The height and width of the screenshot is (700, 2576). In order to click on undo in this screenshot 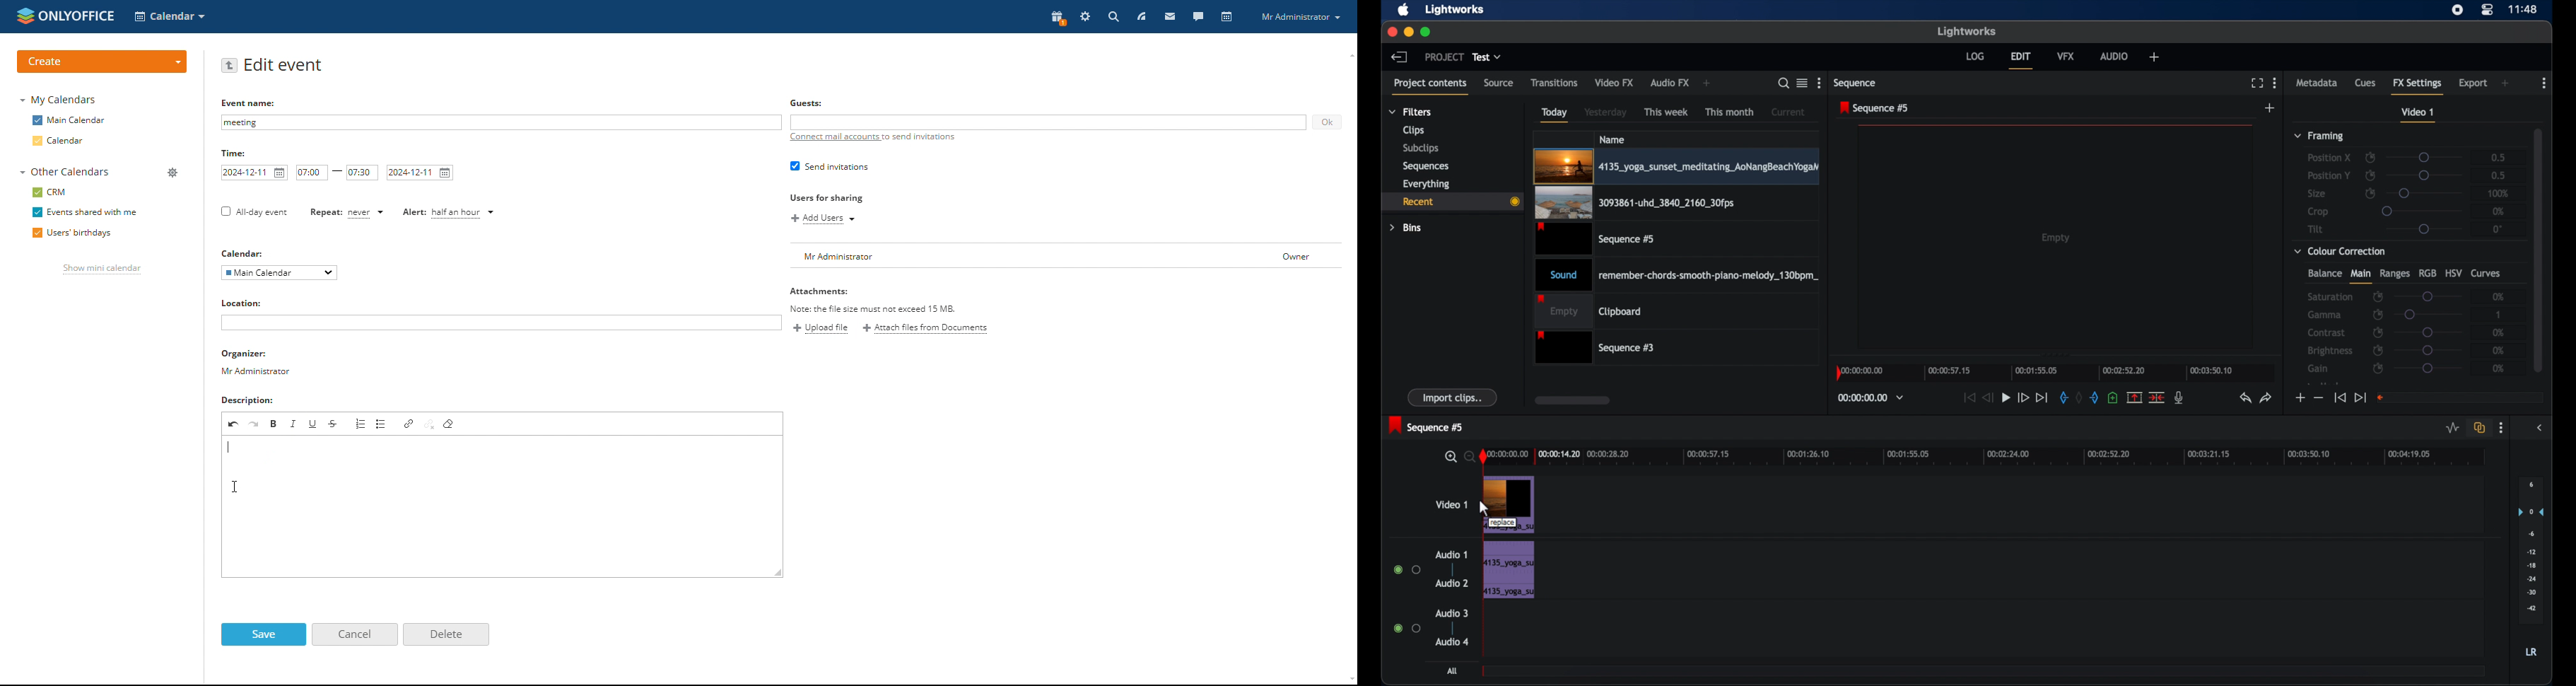, I will do `click(234, 423)`.